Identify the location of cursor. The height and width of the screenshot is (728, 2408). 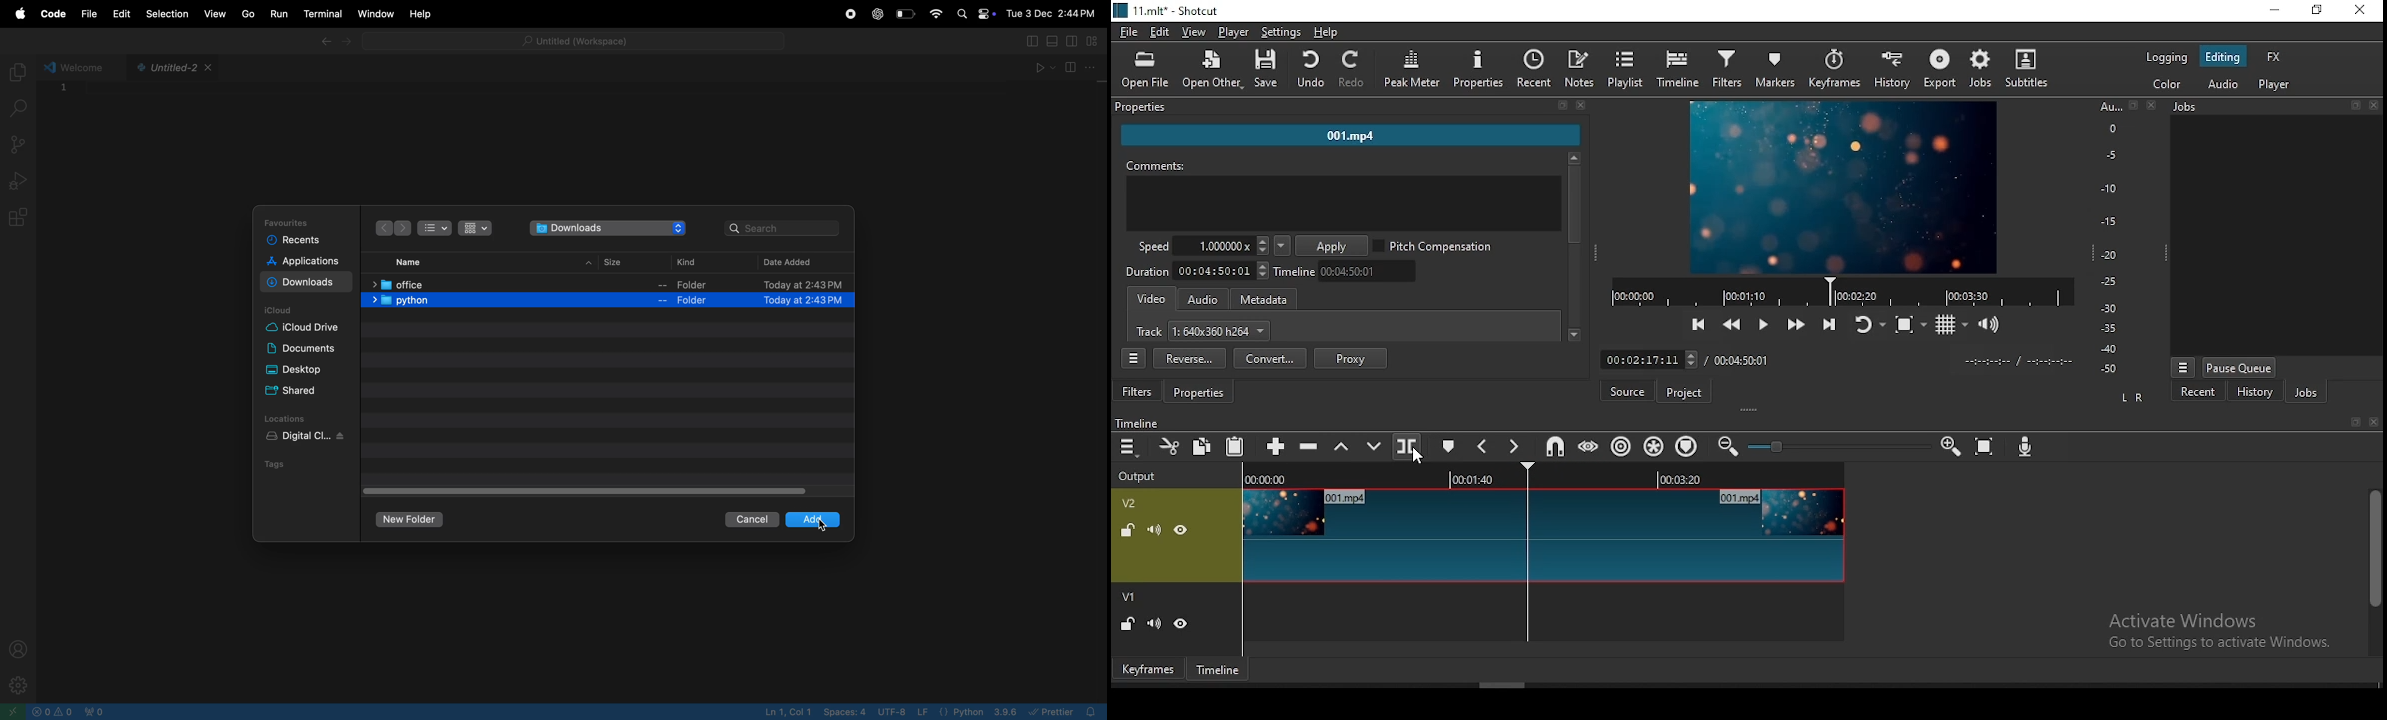
(1419, 457).